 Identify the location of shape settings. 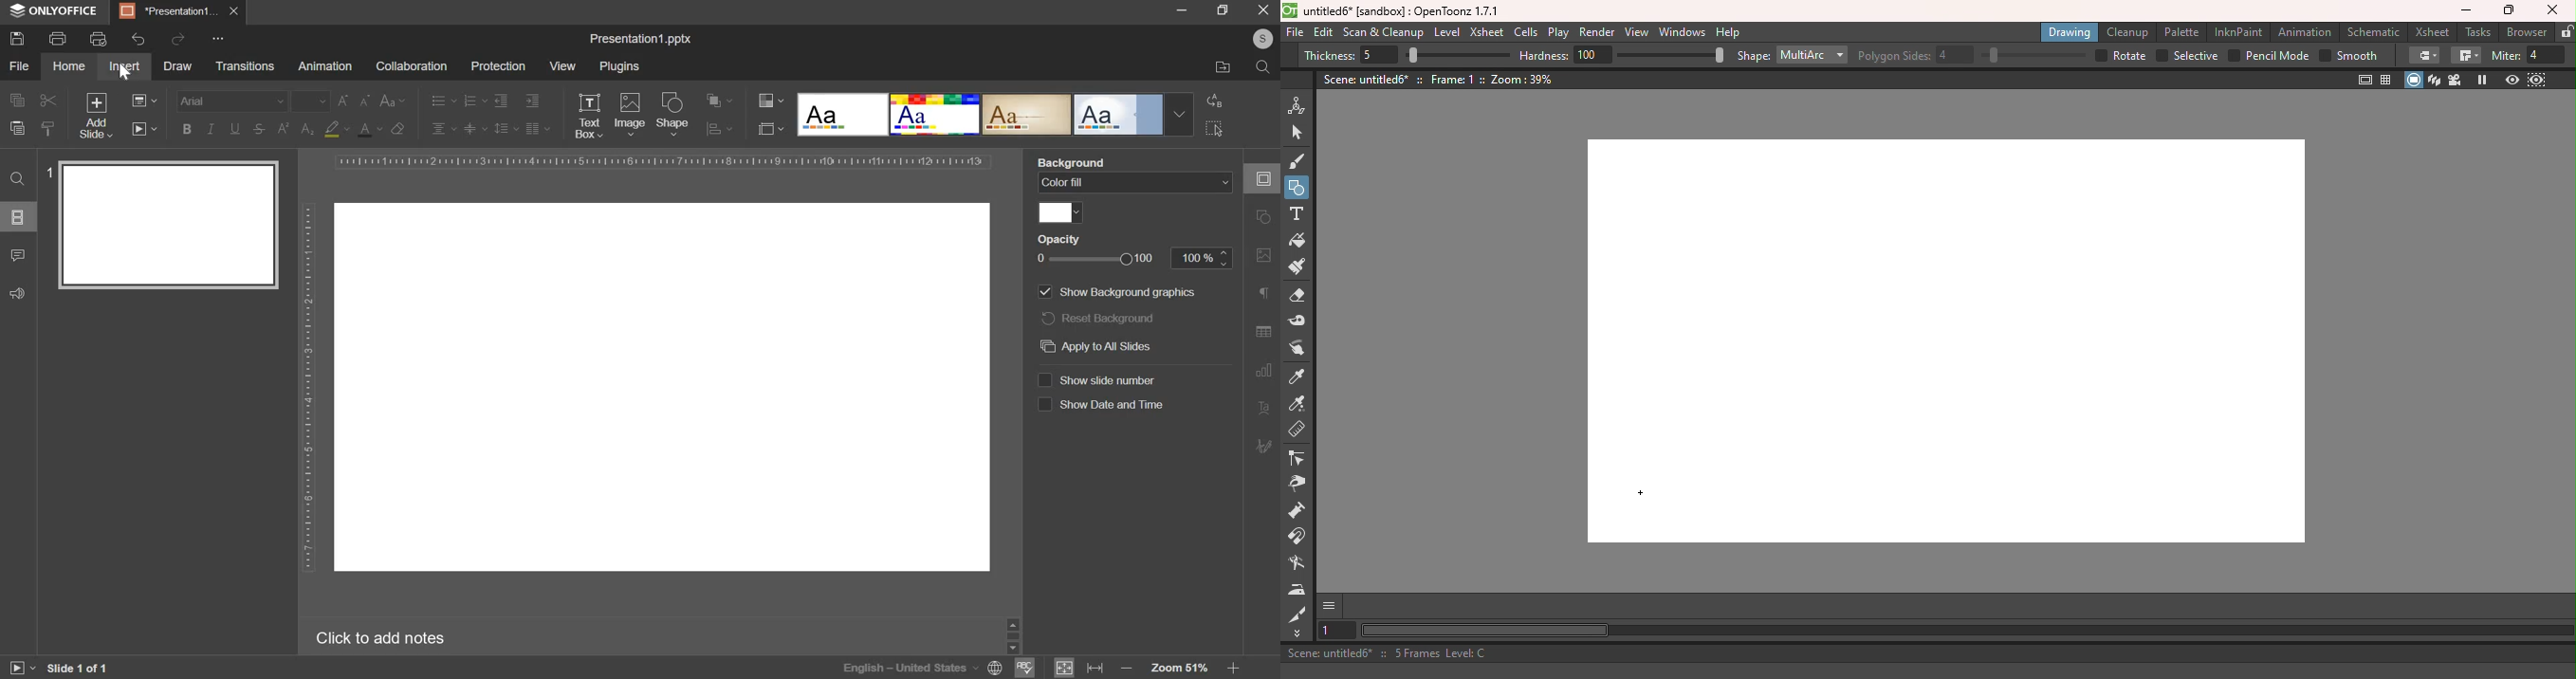
(1266, 218).